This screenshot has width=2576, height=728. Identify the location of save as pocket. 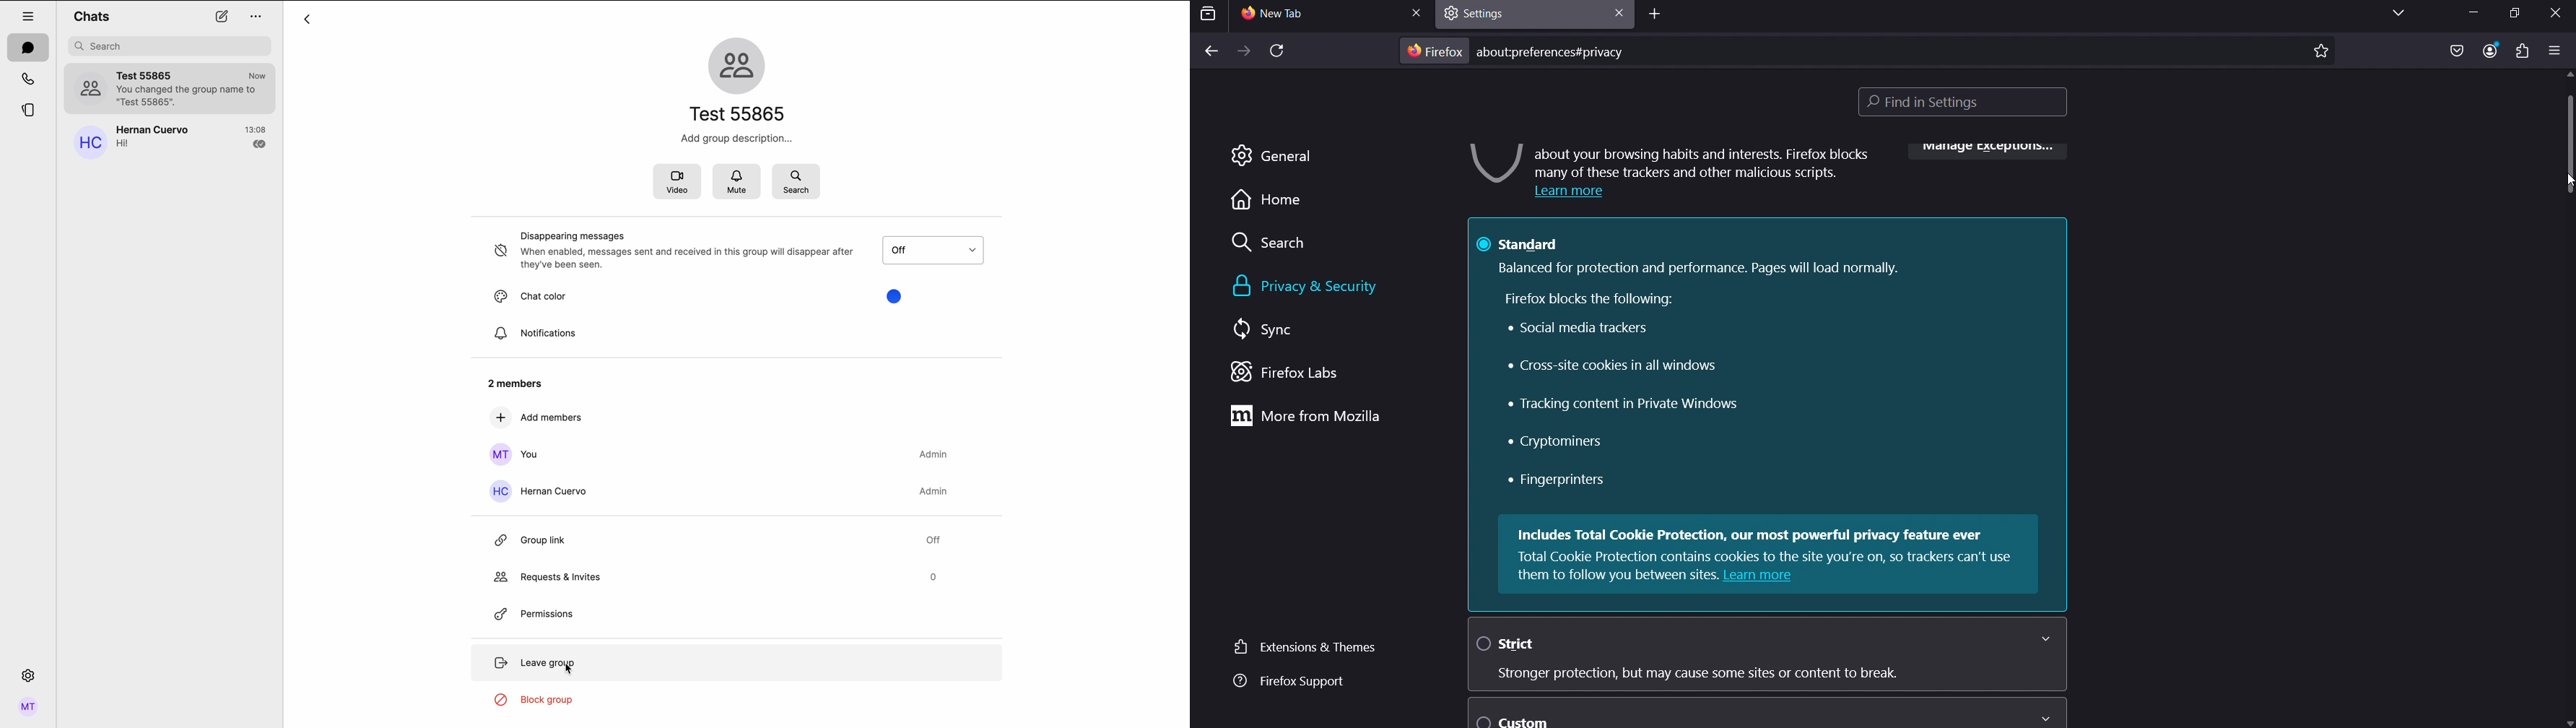
(2456, 51).